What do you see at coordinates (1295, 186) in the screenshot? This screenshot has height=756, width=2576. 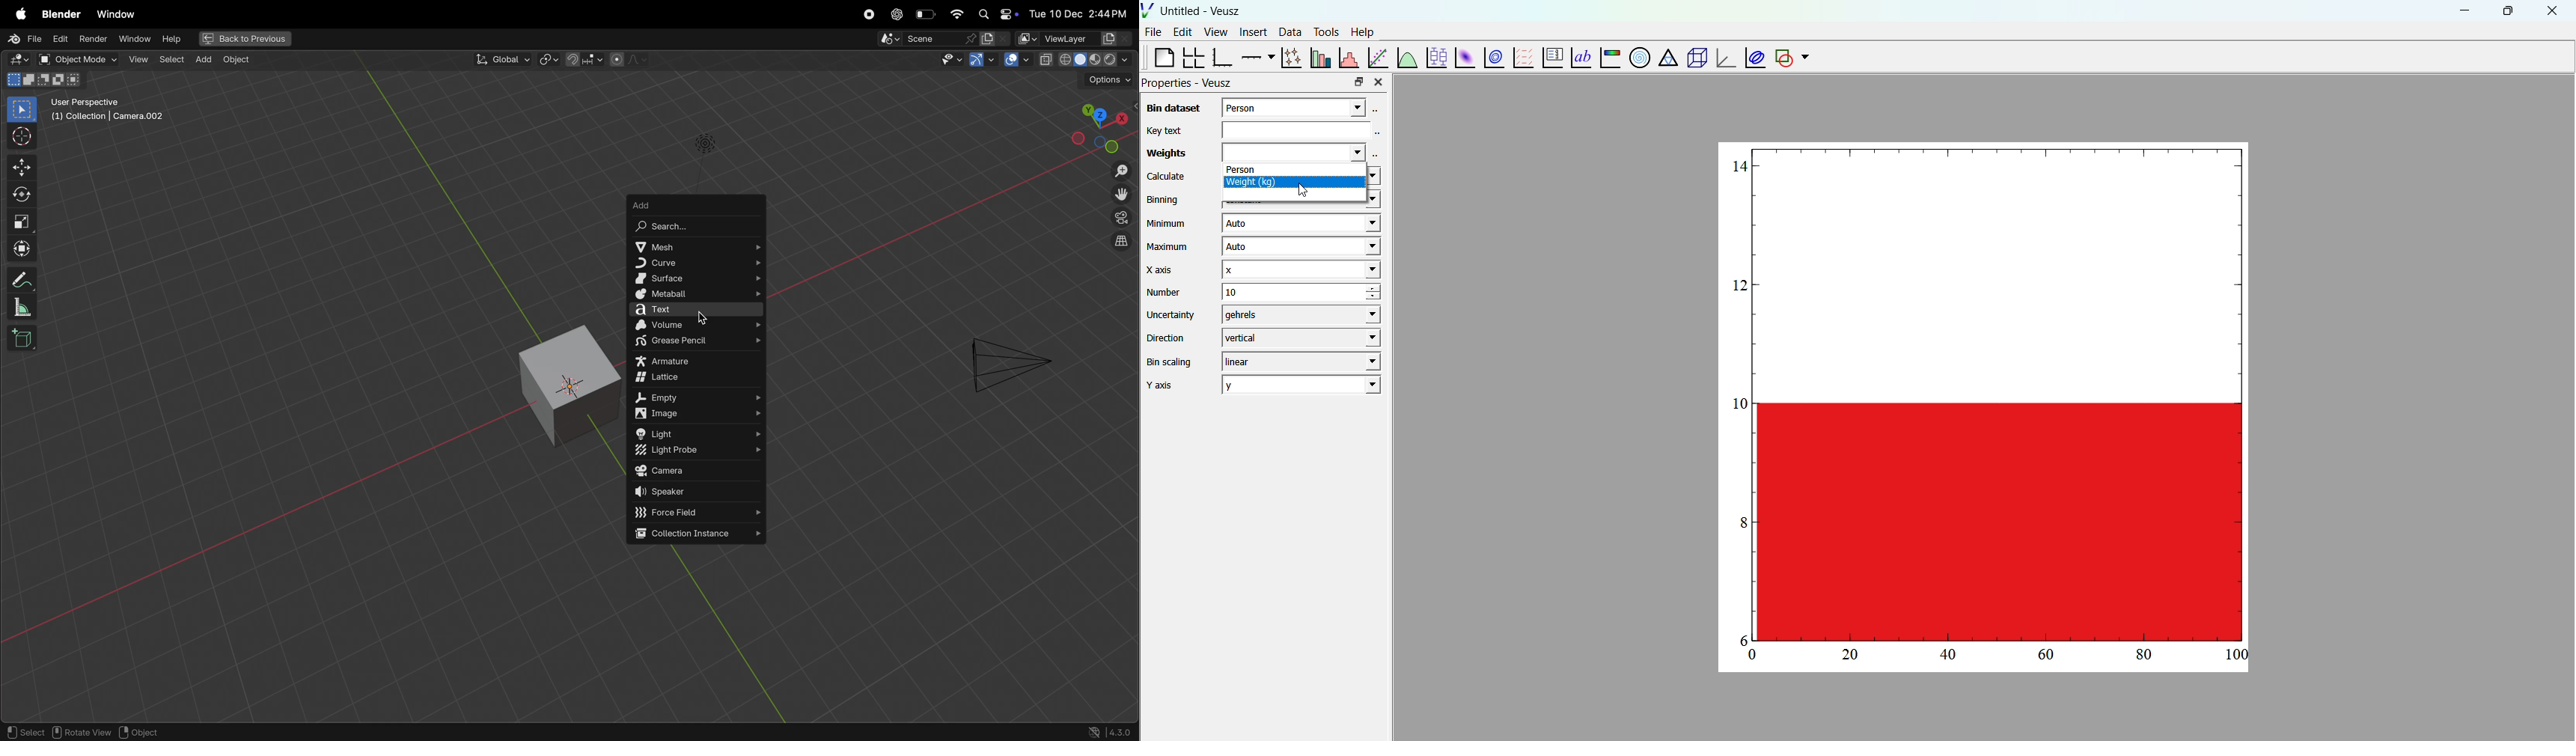 I see `Weight (kg)` at bounding box center [1295, 186].